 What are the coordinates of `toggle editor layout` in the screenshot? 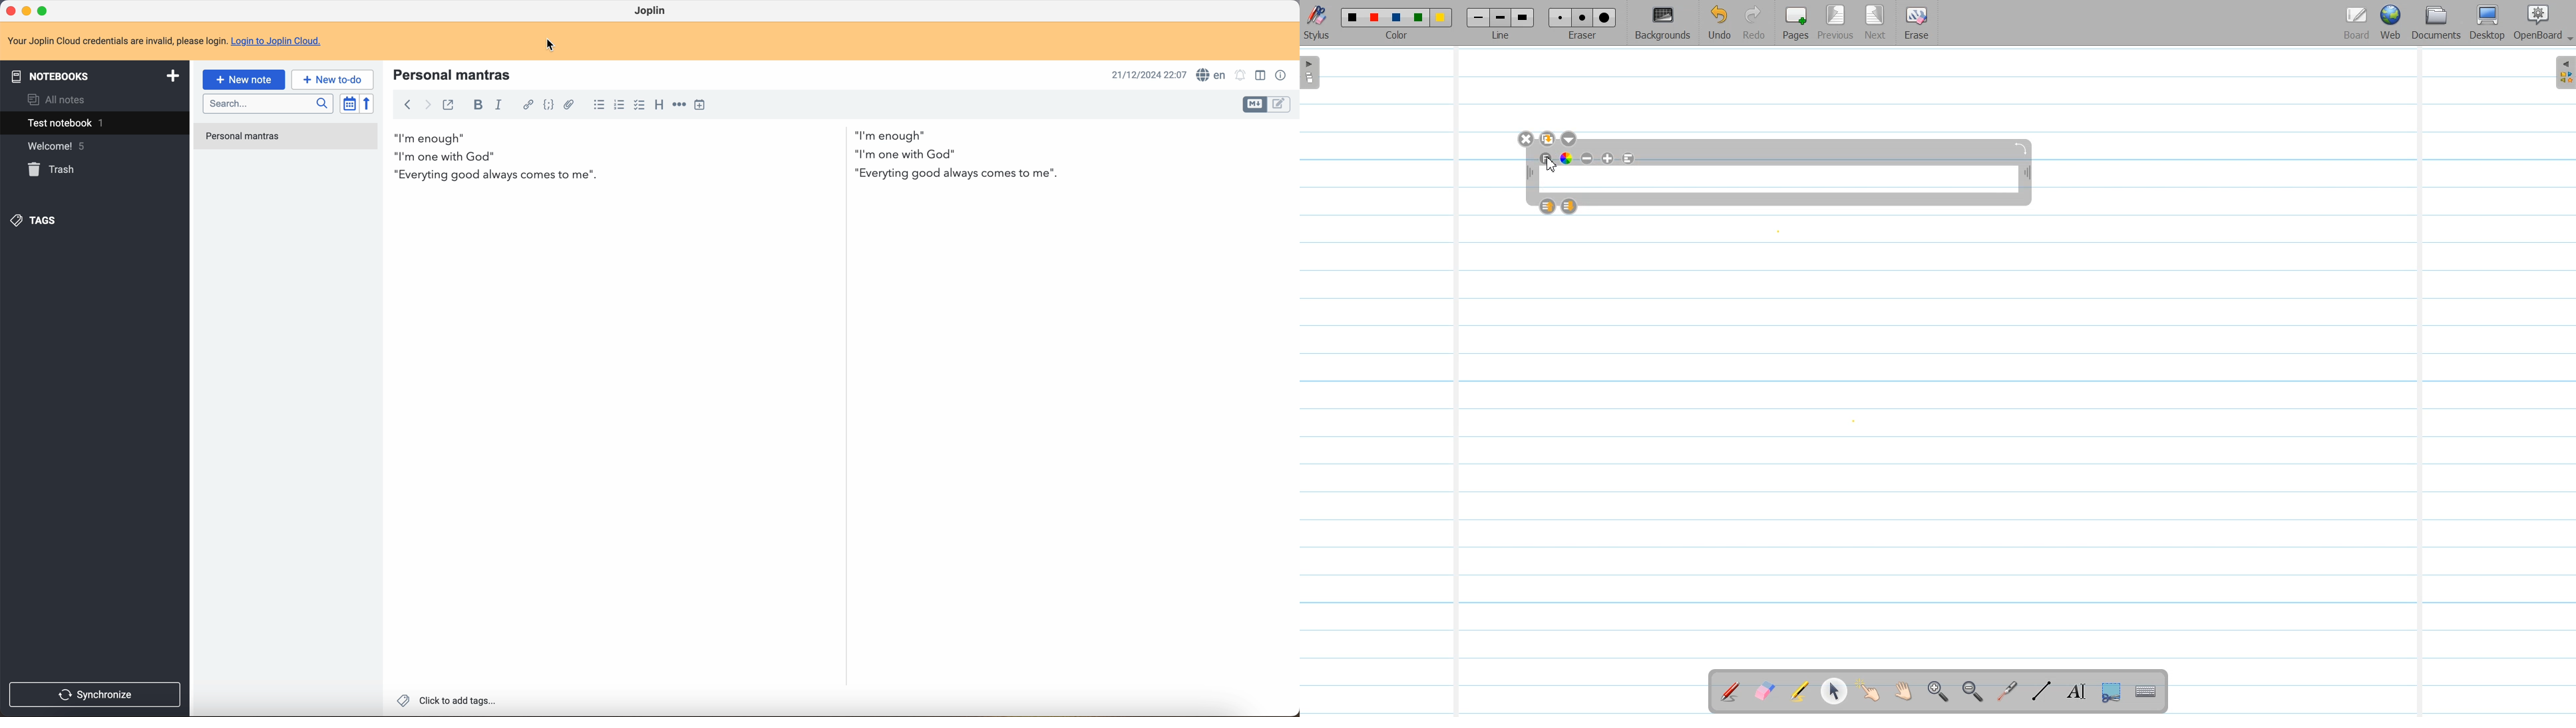 It's located at (1283, 103).